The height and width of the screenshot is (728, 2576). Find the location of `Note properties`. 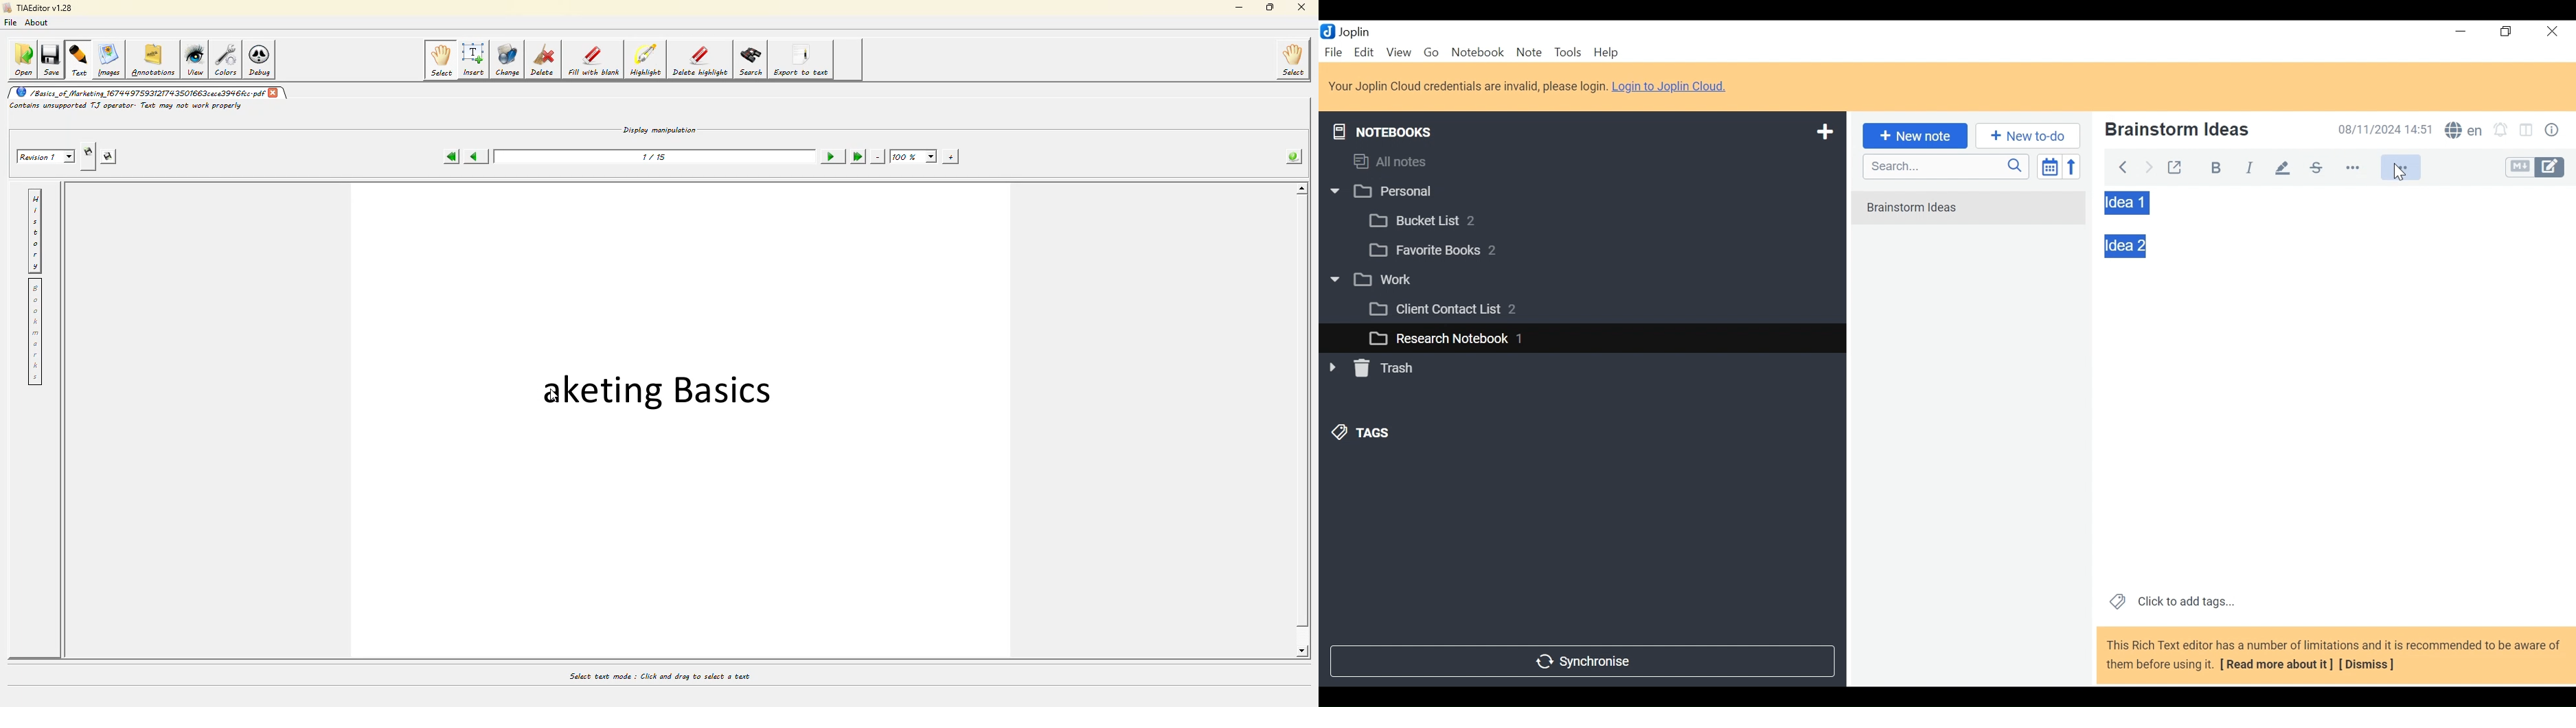

Note properties is located at coordinates (2554, 132).